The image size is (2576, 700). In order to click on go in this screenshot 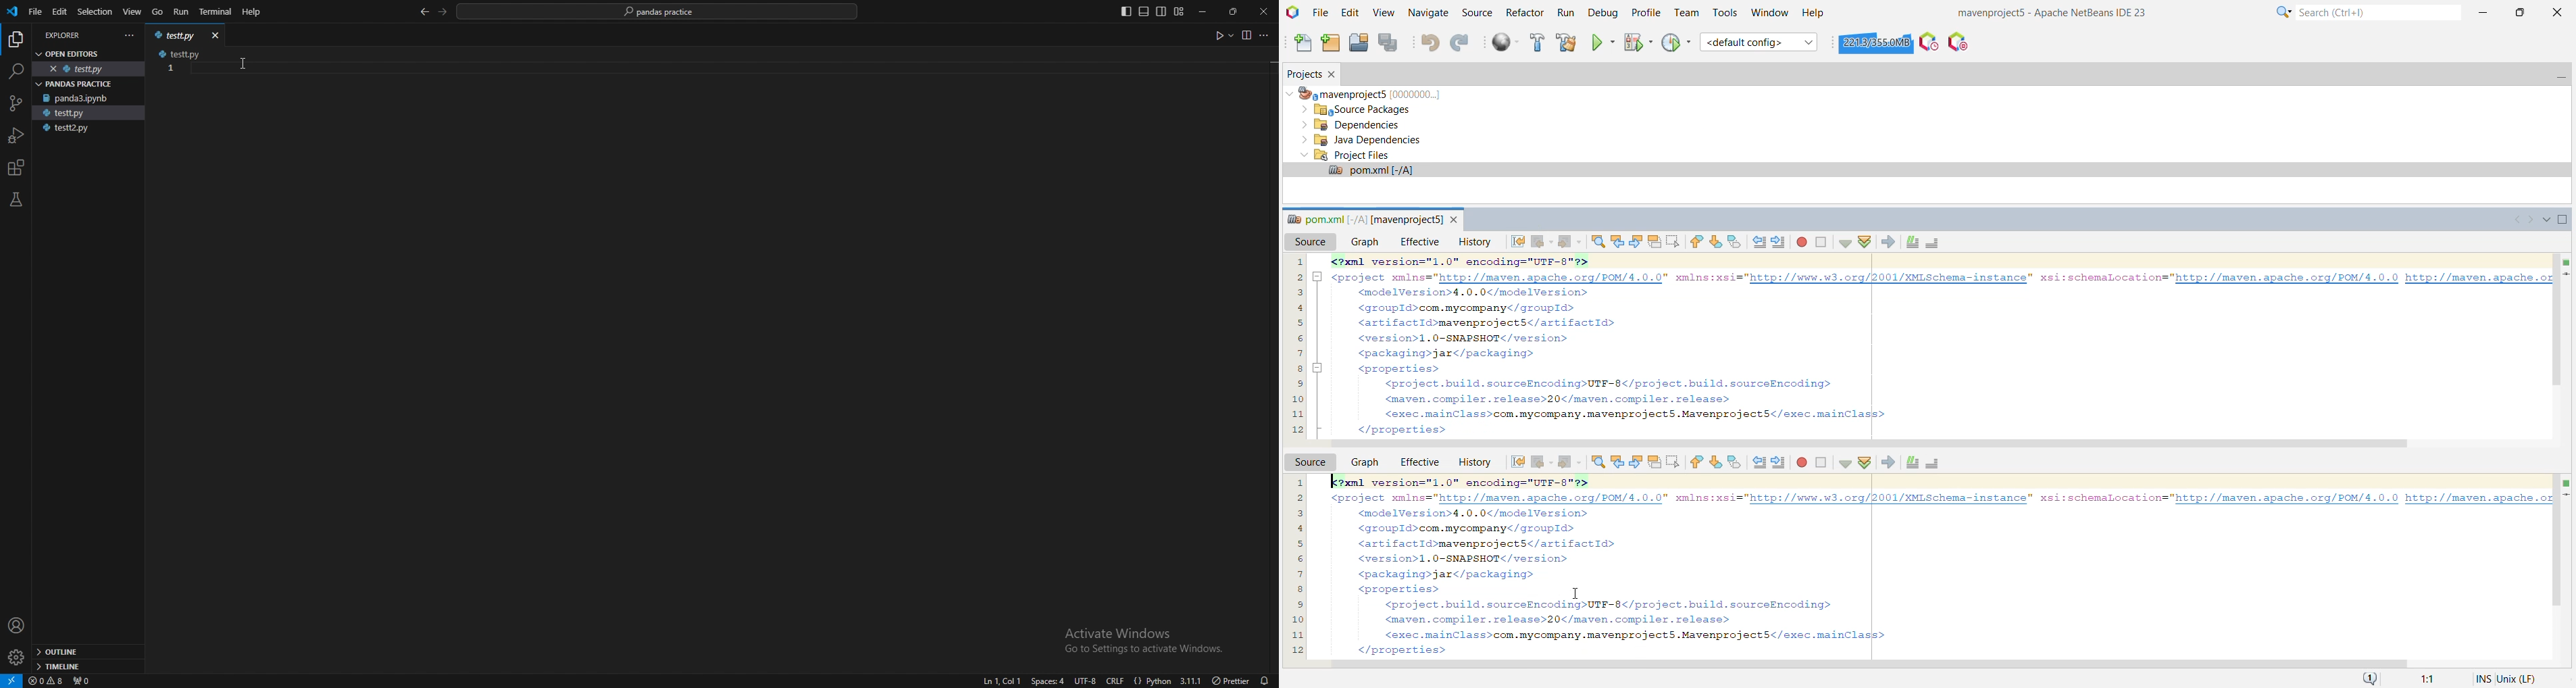, I will do `click(157, 13)`.